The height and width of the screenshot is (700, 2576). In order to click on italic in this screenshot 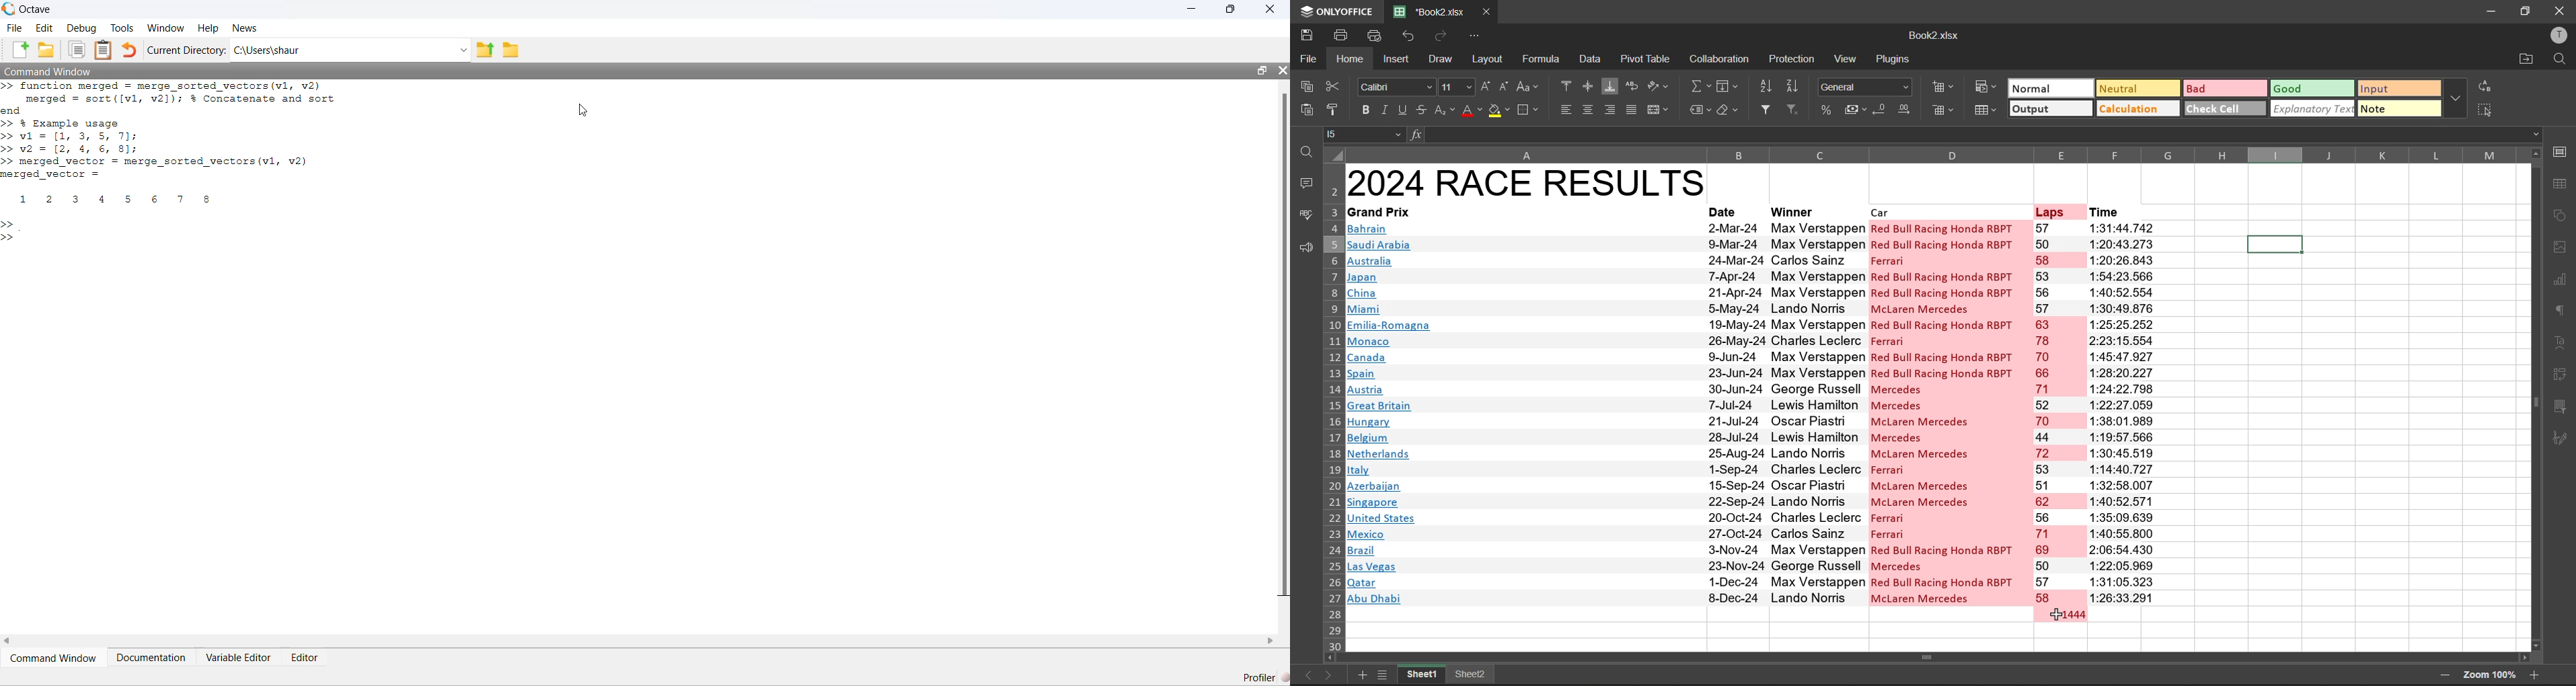, I will do `click(1386, 109)`.